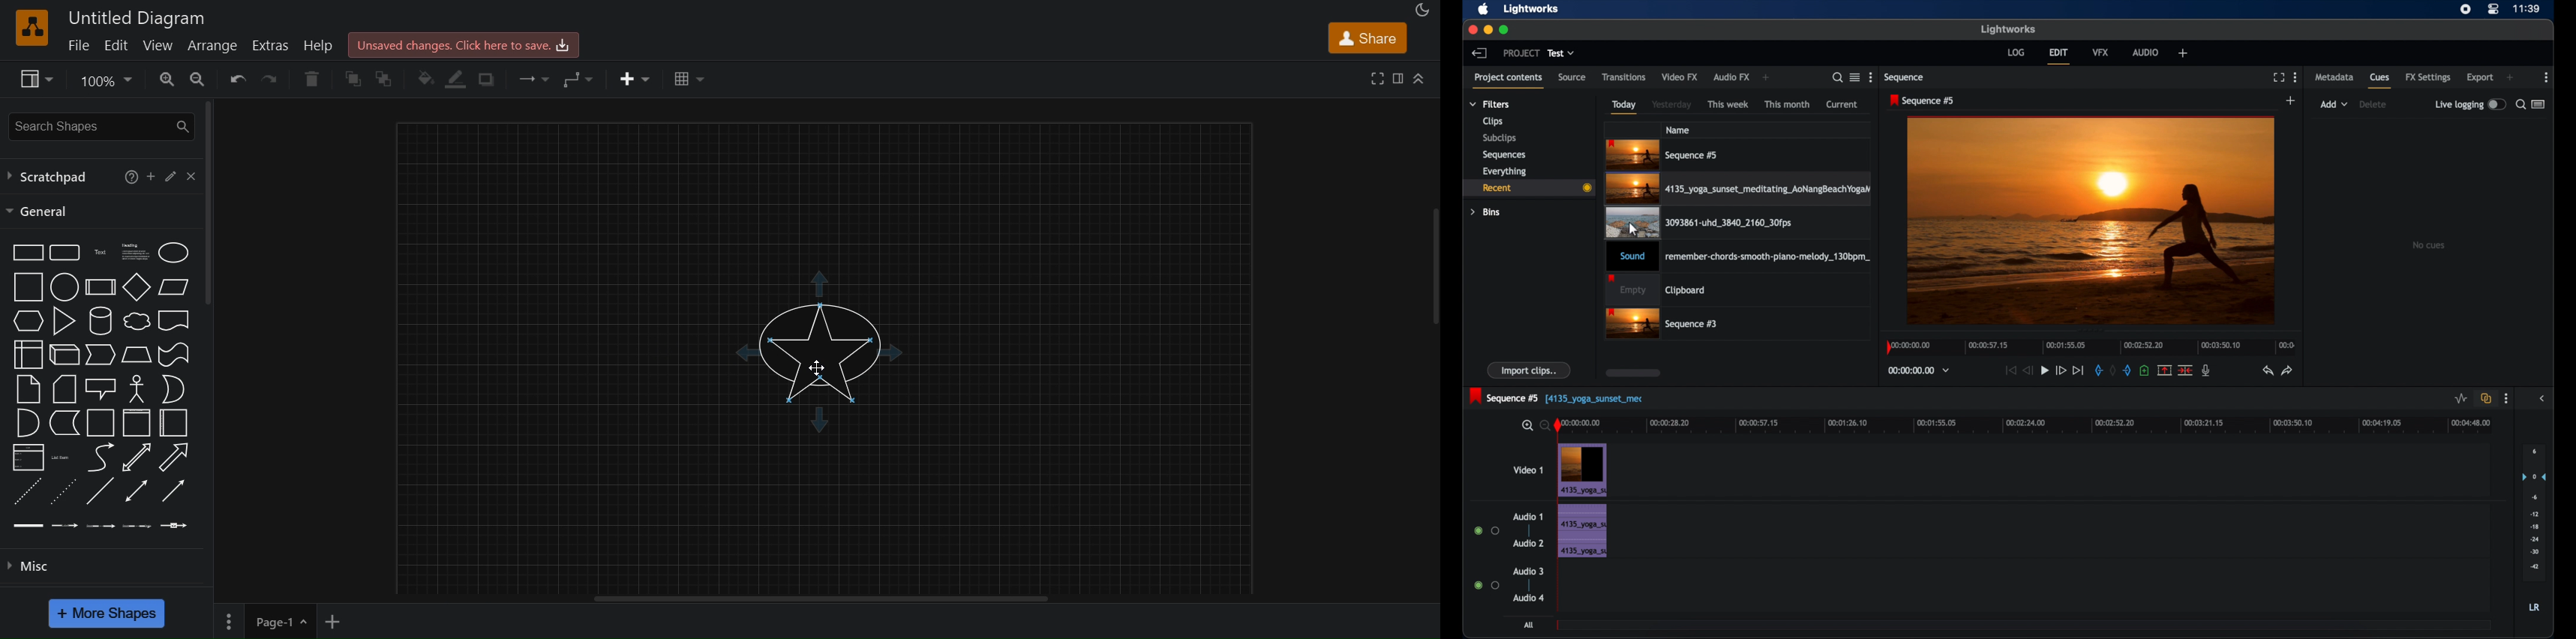  I want to click on to front , so click(349, 81).